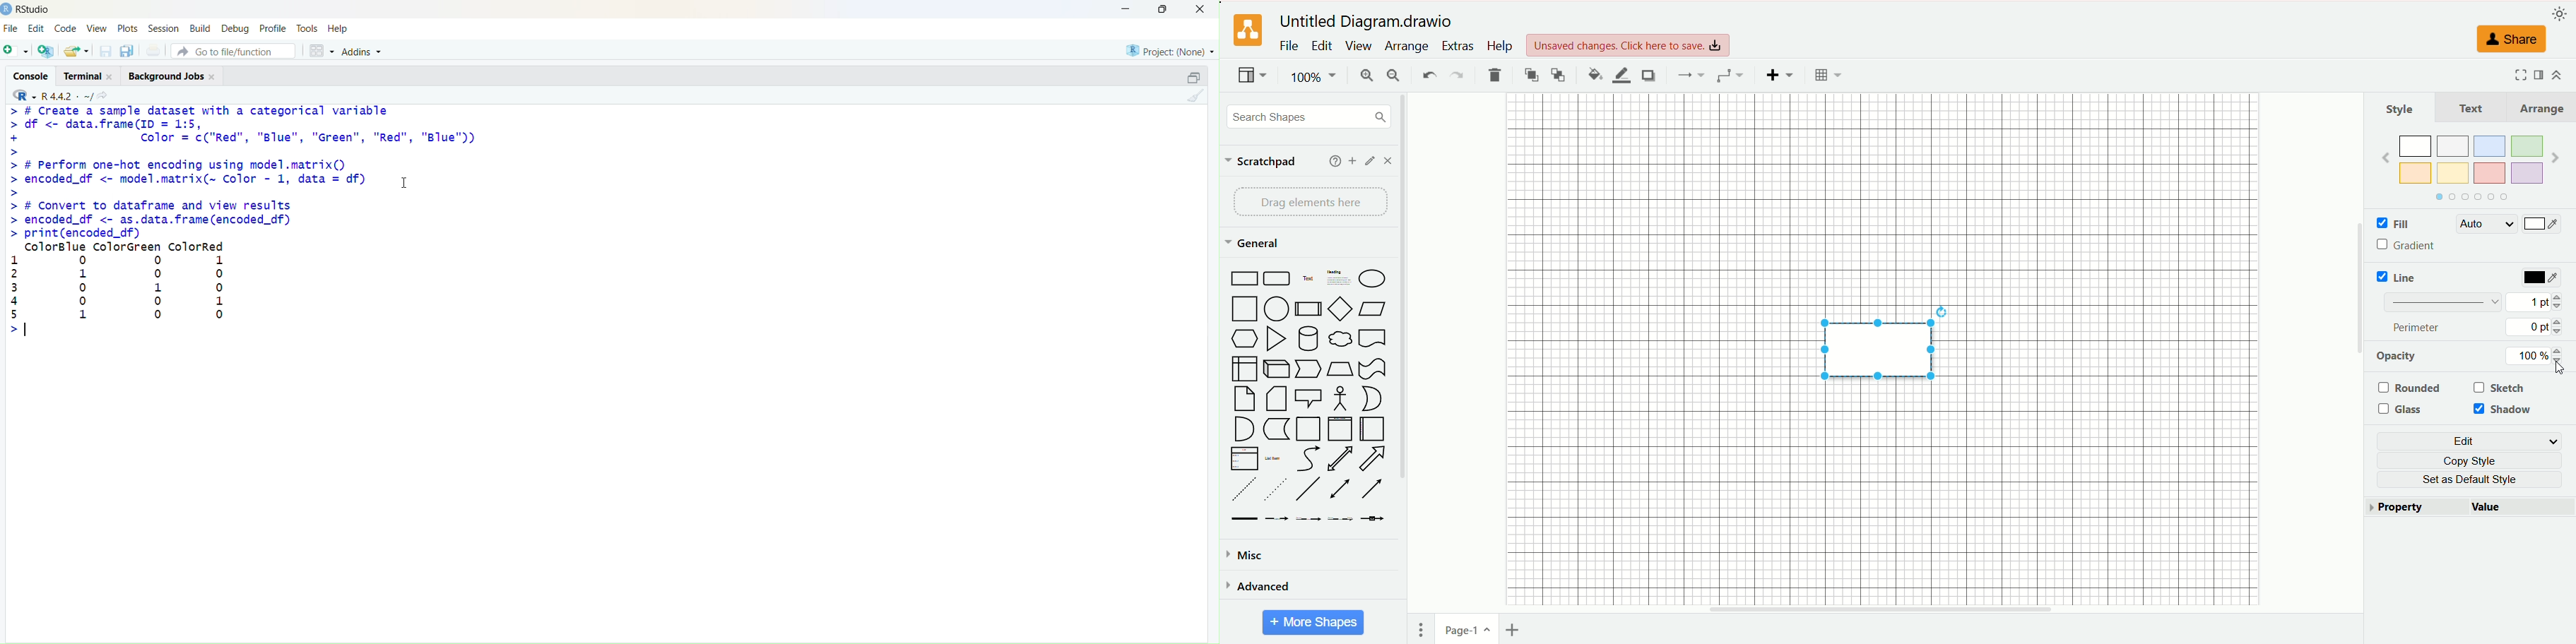  What do you see at coordinates (1308, 397) in the screenshot?
I see `shapes` at bounding box center [1308, 397].